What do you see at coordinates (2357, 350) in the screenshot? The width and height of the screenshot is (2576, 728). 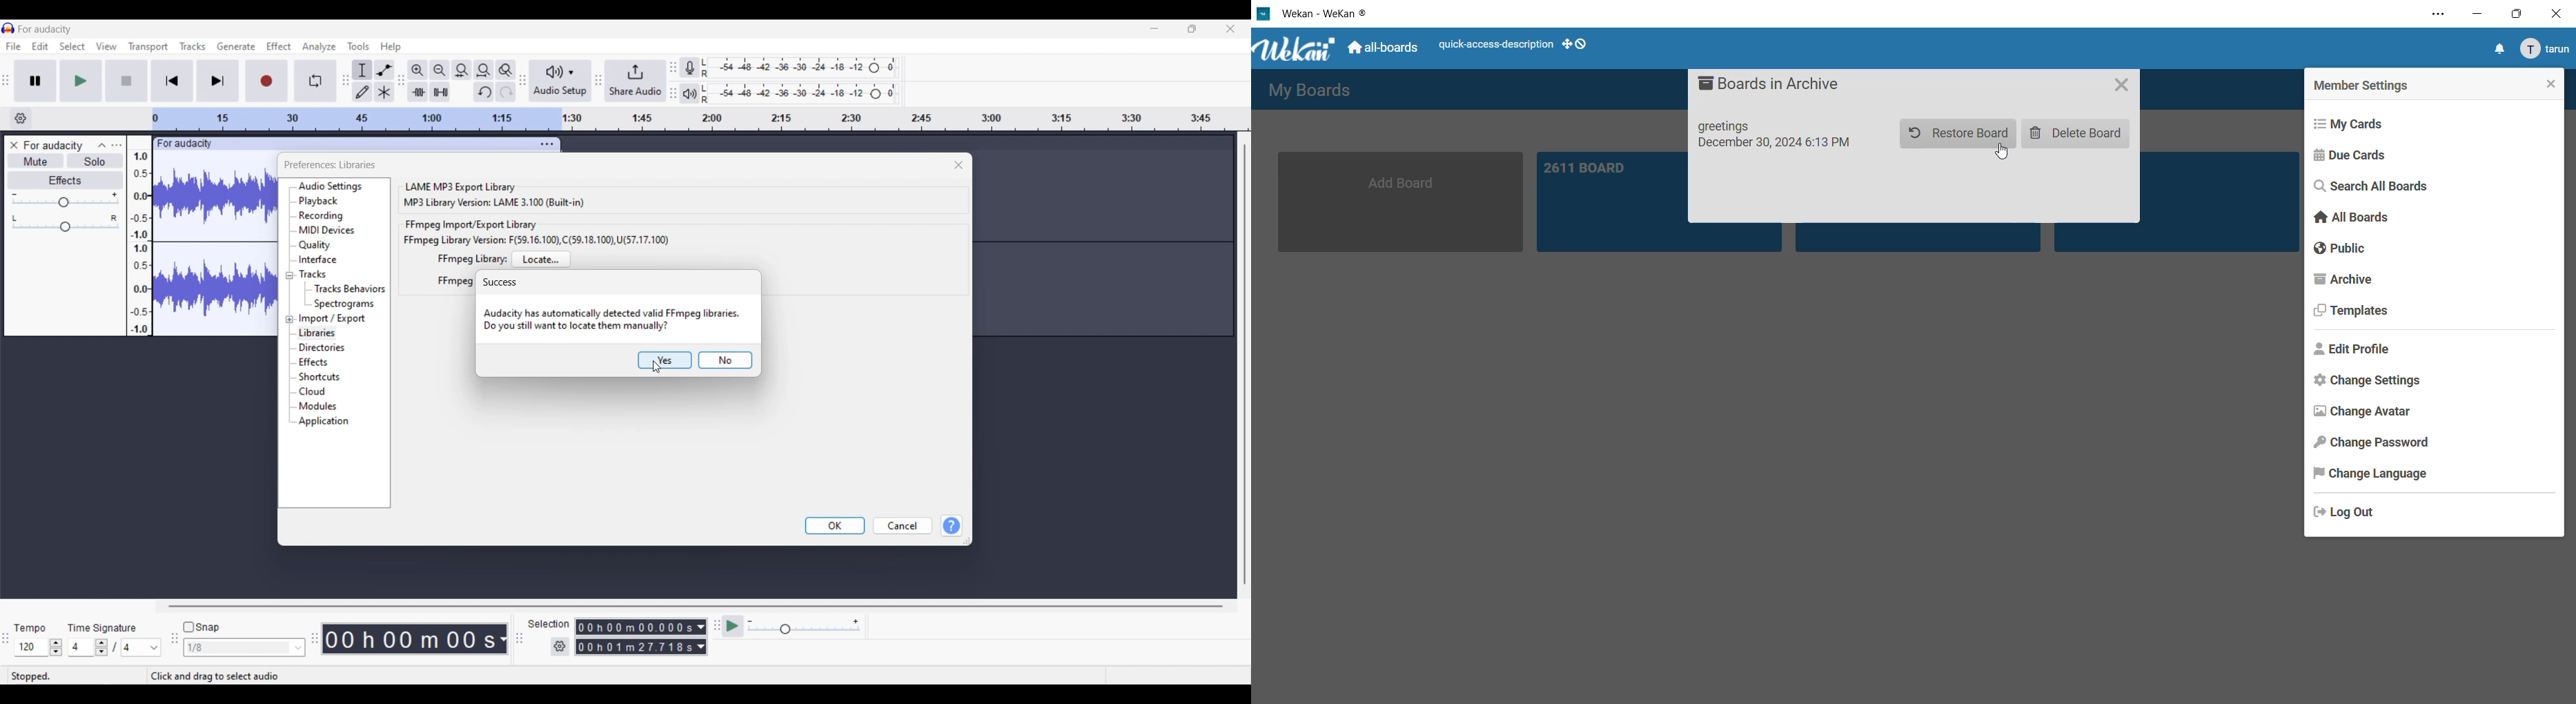 I see `edit profile` at bounding box center [2357, 350].